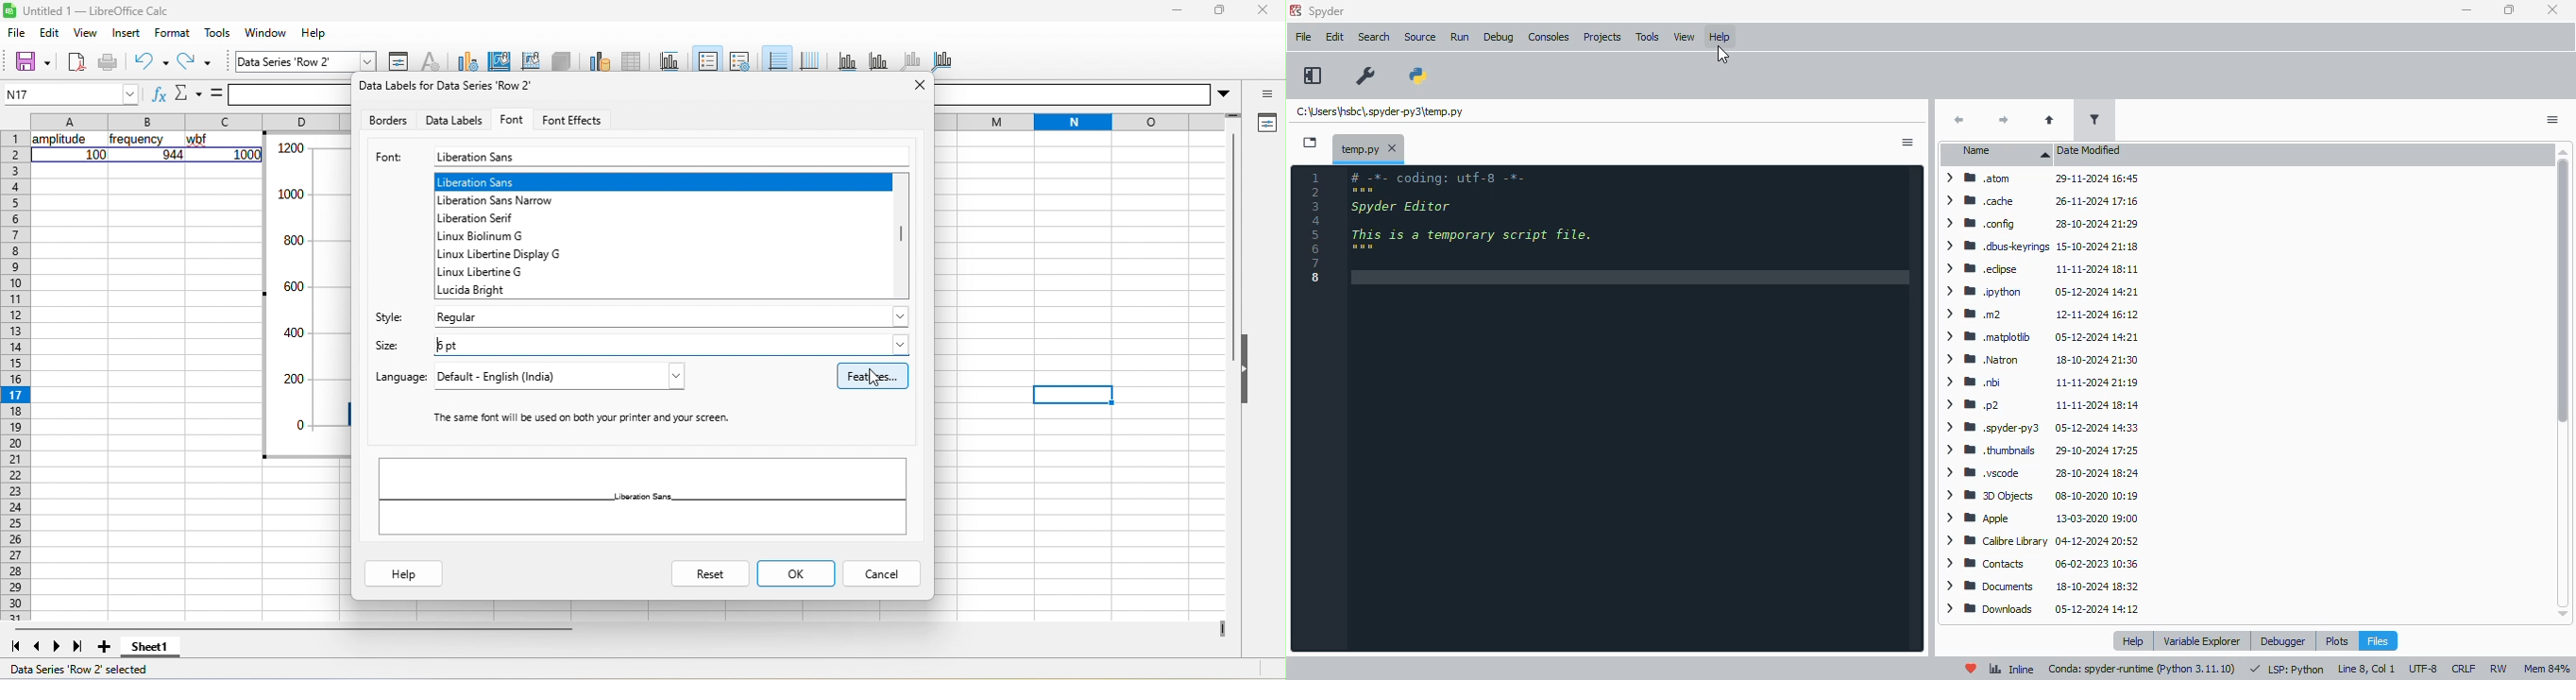 This screenshot has width=2576, height=700. What do you see at coordinates (2042, 246) in the screenshot?
I see `> WM .dbuskeyrings 15-10-2024 21:18` at bounding box center [2042, 246].